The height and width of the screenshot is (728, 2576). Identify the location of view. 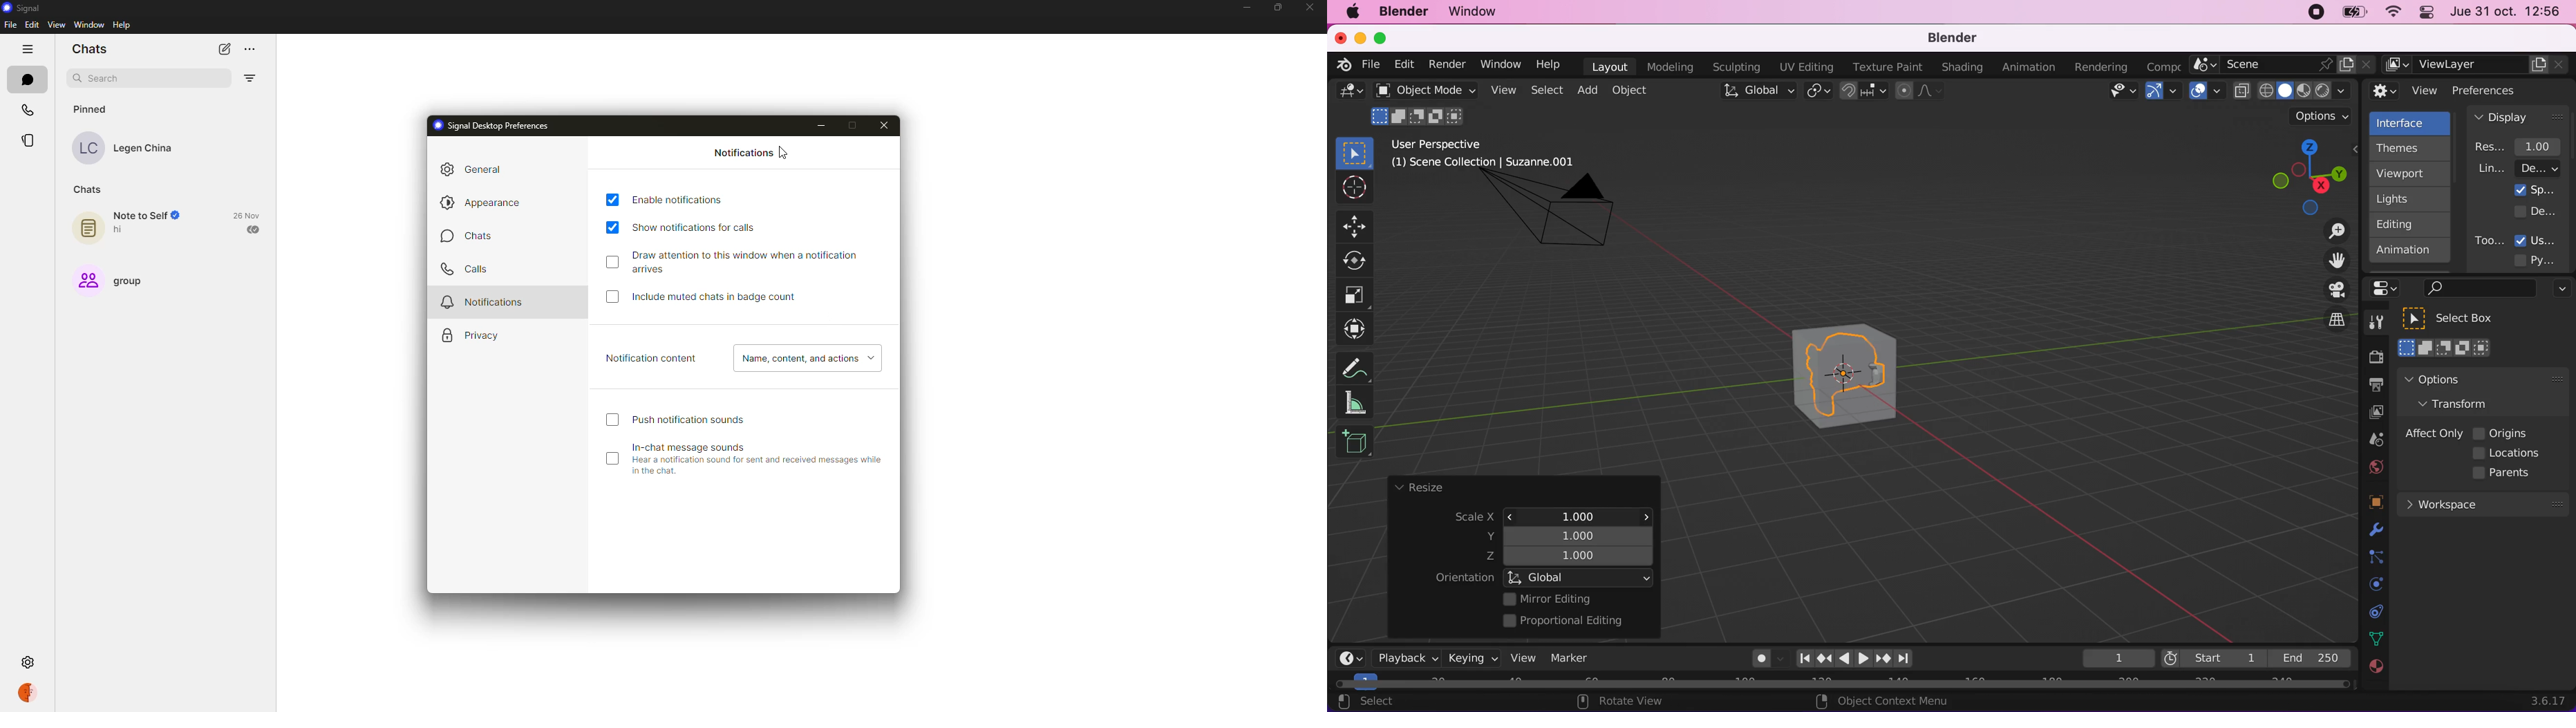
(2404, 91).